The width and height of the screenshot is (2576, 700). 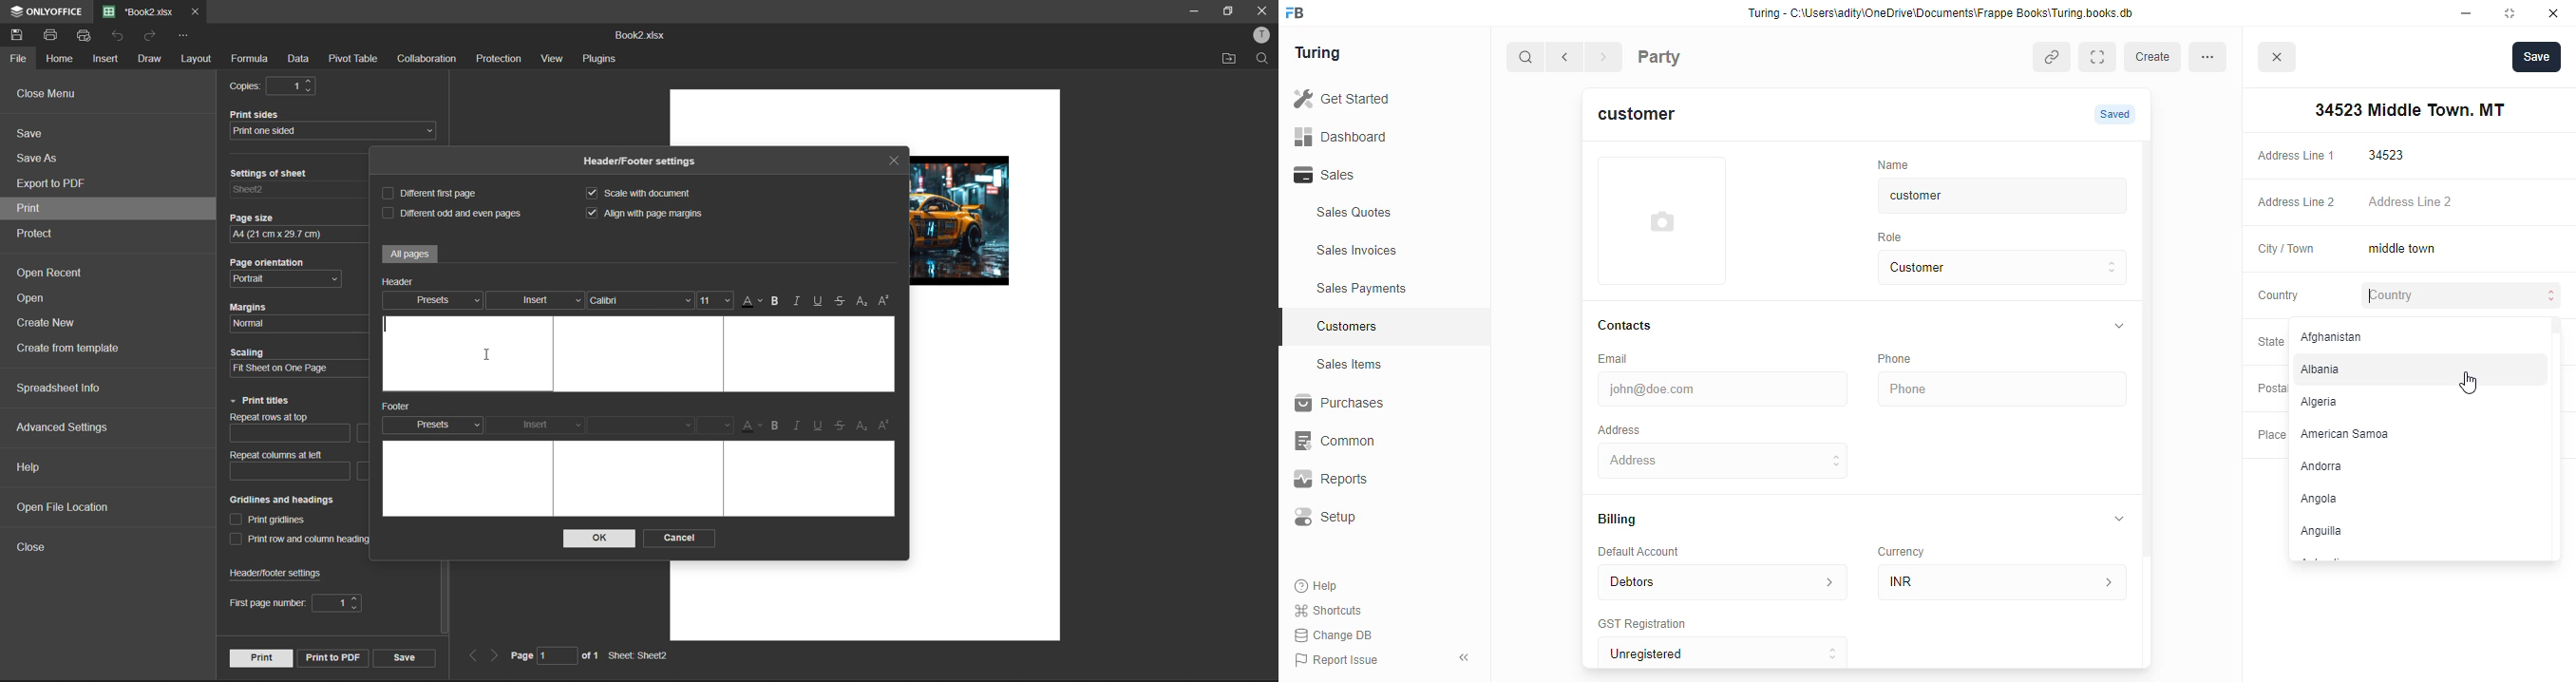 I want to click on file, so click(x=17, y=59).